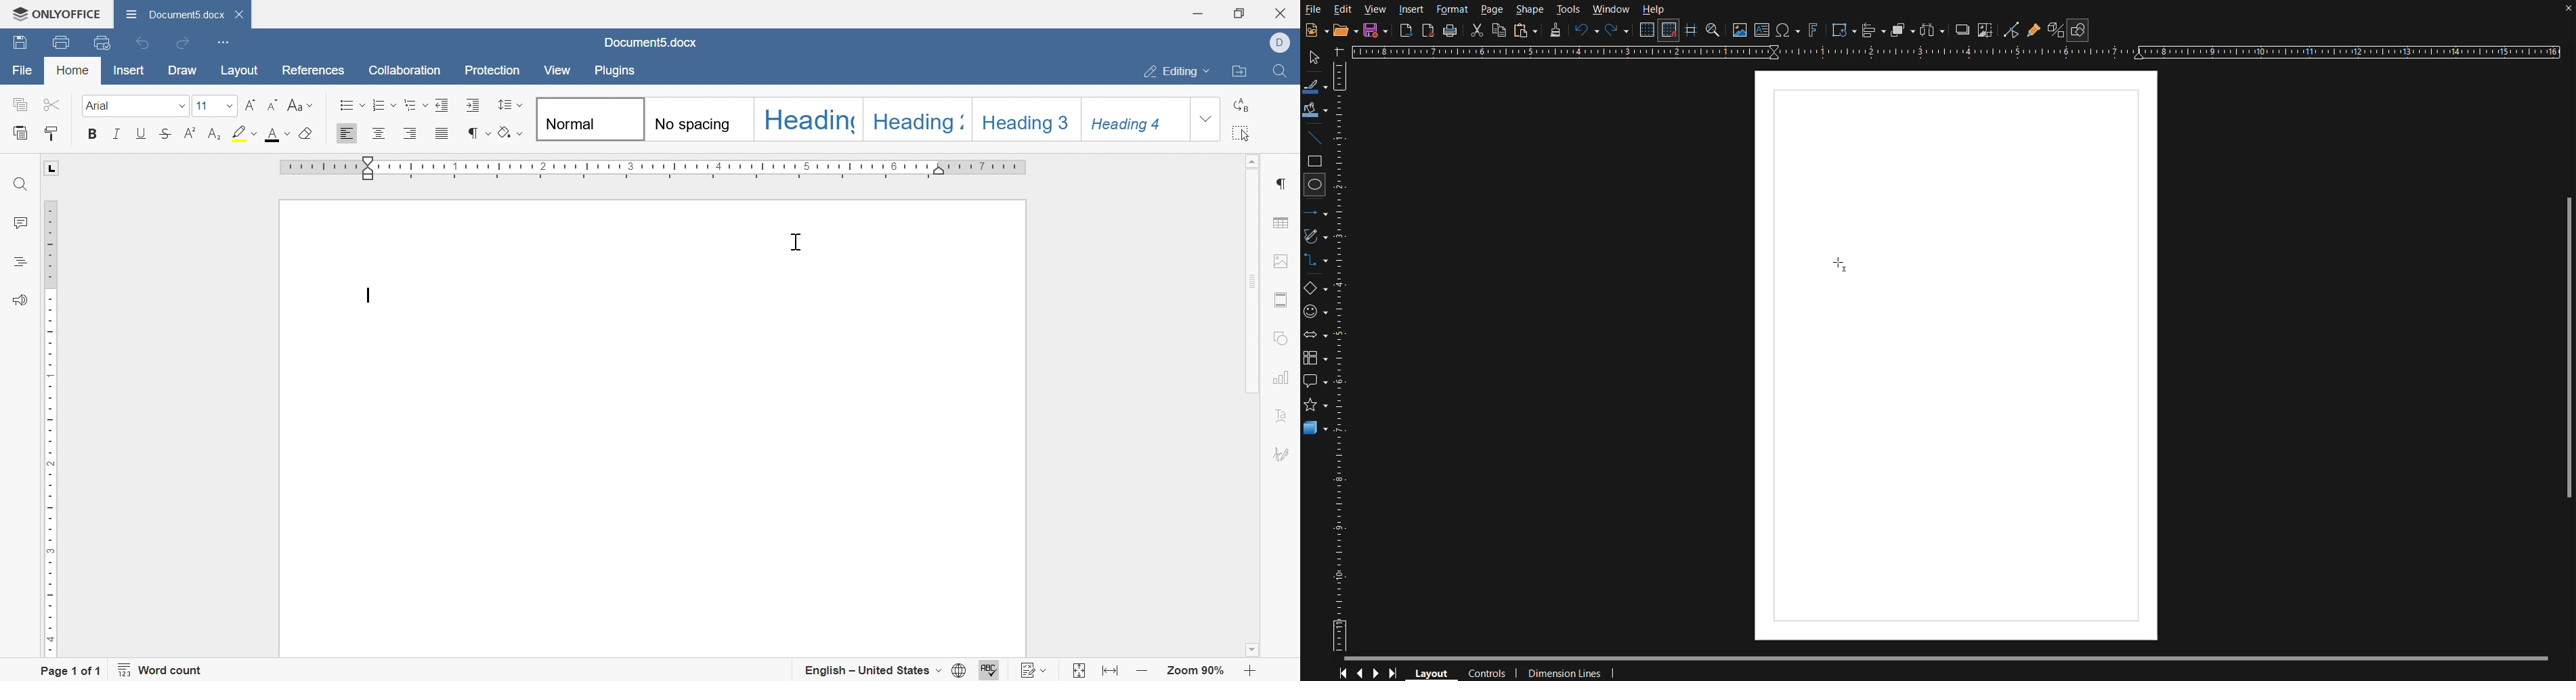 This screenshot has height=700, width=2576. What do you see at coordinates (1843, 31) in the screenshot?
I see `Transformation` at bounding box center [1843, 31].